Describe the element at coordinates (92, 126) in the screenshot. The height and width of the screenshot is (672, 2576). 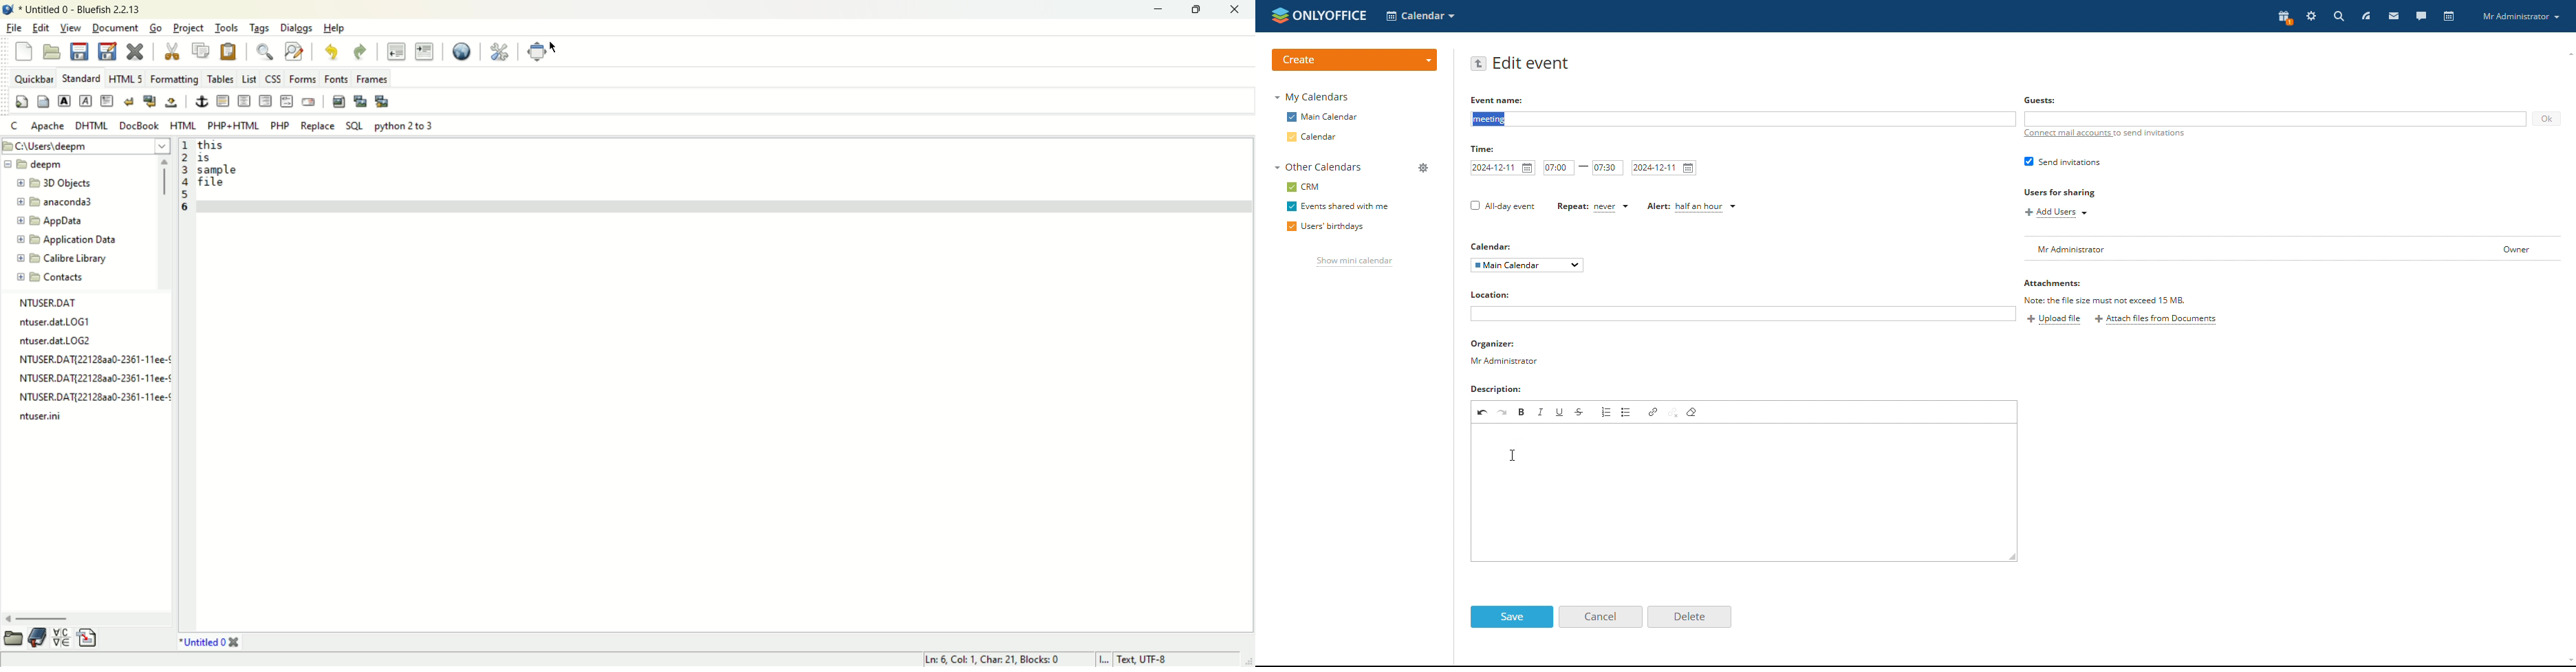
I see `DHTML` at that location.